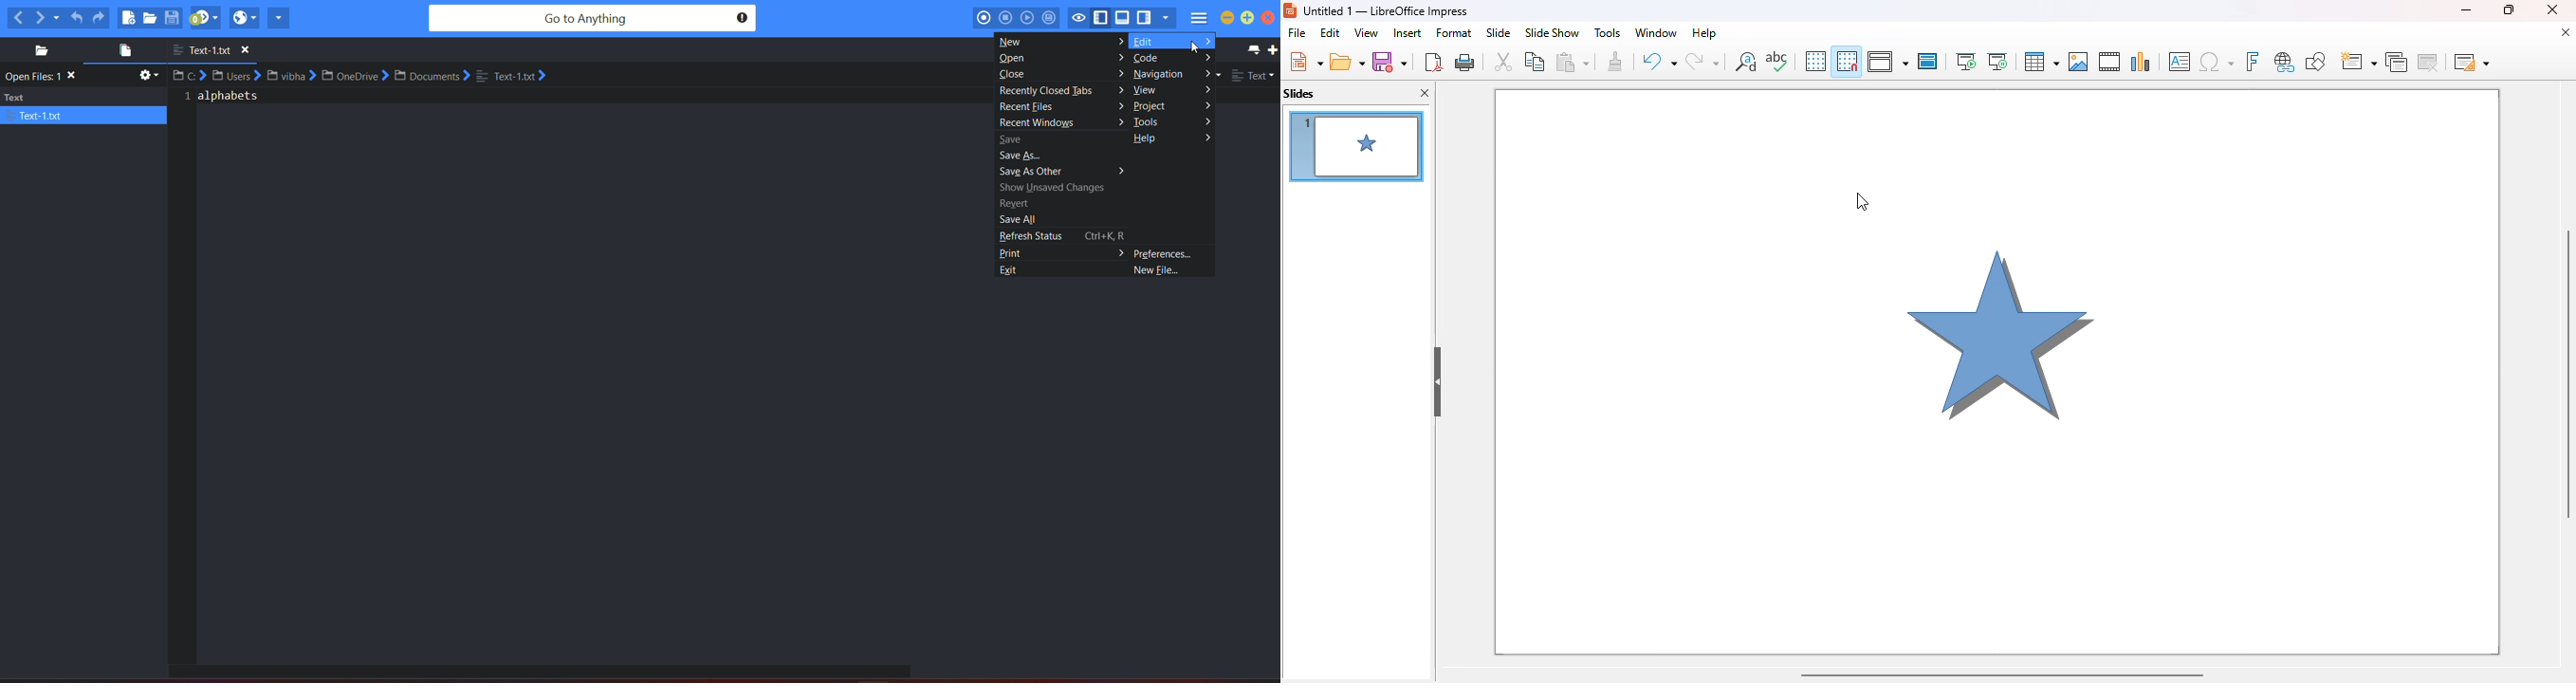  Describe the element at coordinates (2359, 61) in the screenshot. I see `new slide` at that location.